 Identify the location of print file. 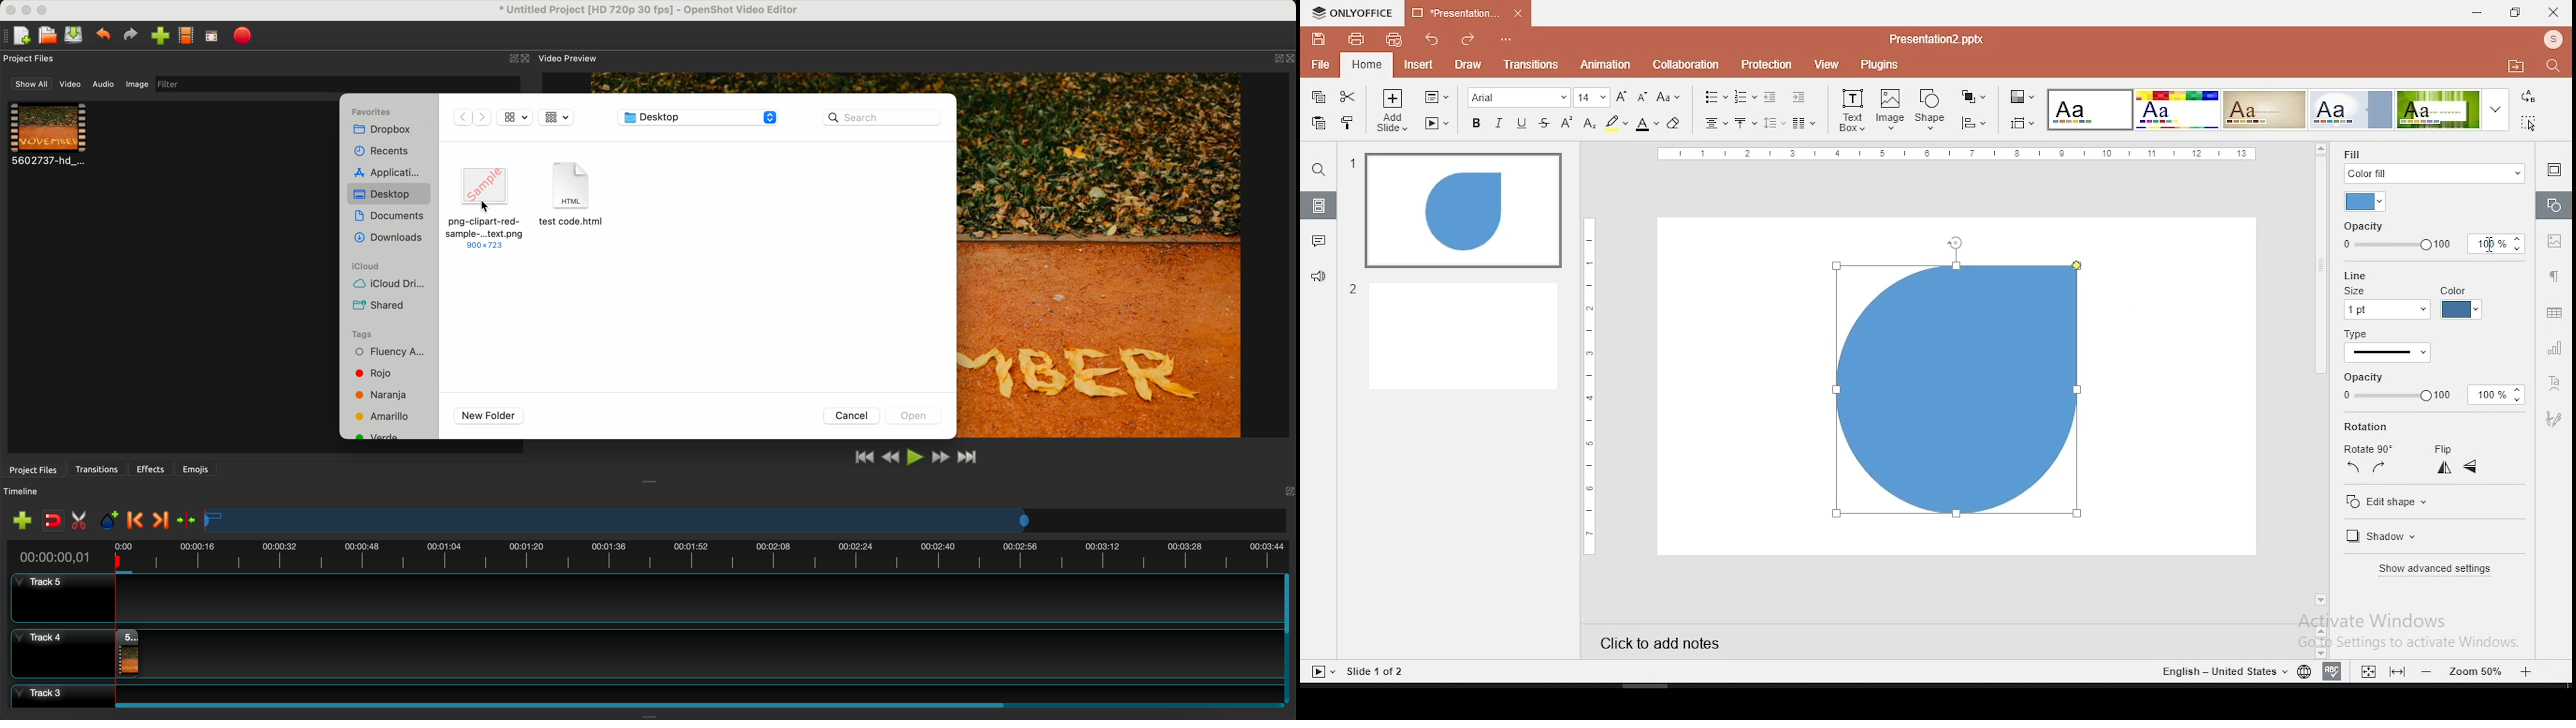
(1355, 40).